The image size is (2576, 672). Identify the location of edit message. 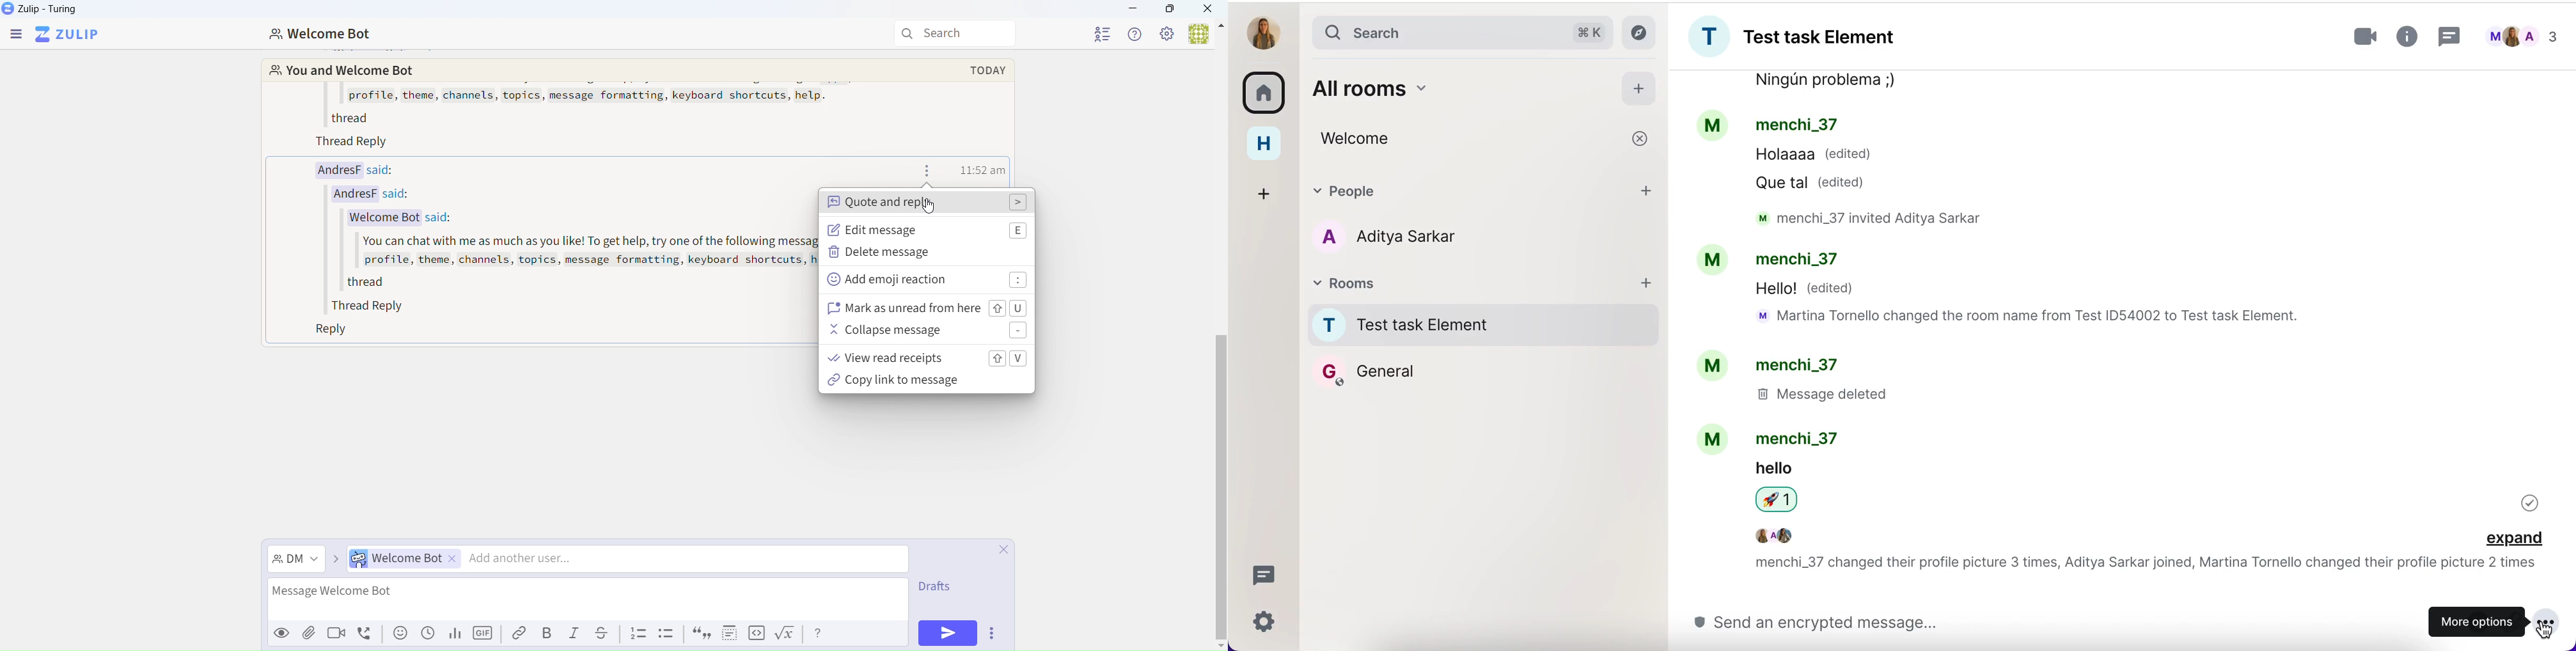
(926, 230).